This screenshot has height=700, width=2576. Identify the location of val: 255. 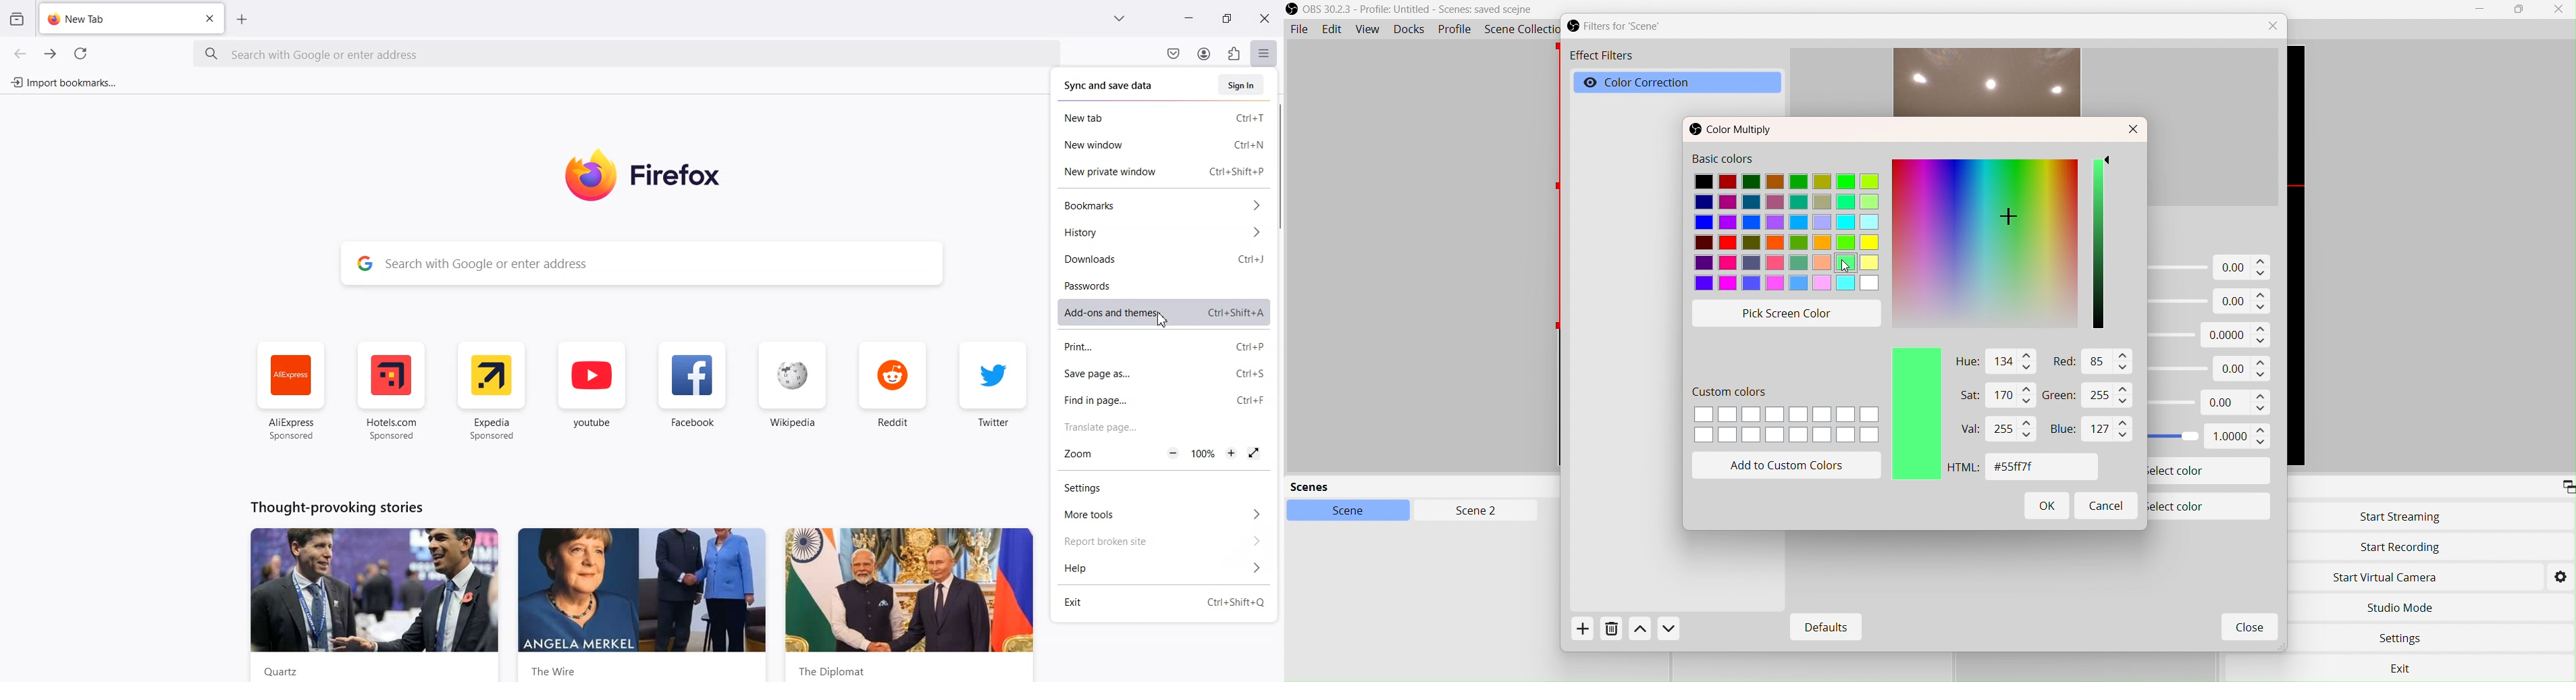
(1995, 429).